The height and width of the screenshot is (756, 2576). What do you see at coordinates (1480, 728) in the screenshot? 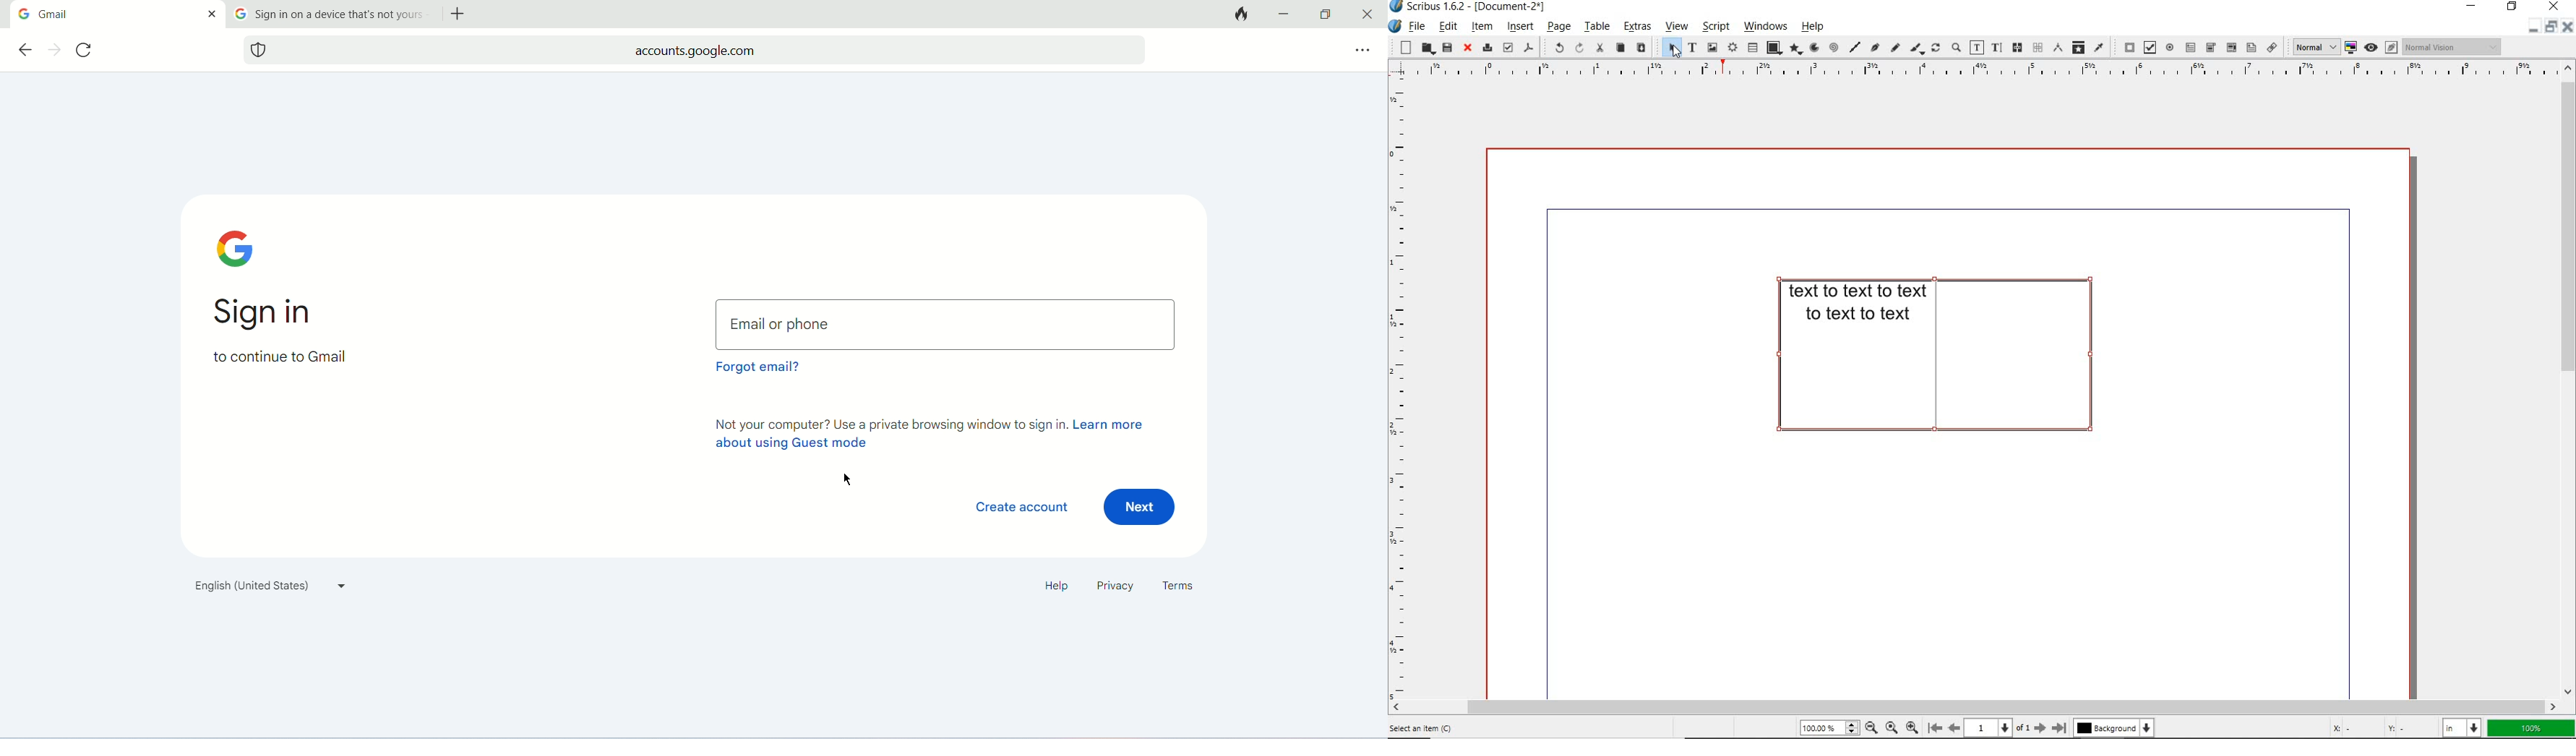
I see `Select an item (C)` at bounding box center [1480, 728].